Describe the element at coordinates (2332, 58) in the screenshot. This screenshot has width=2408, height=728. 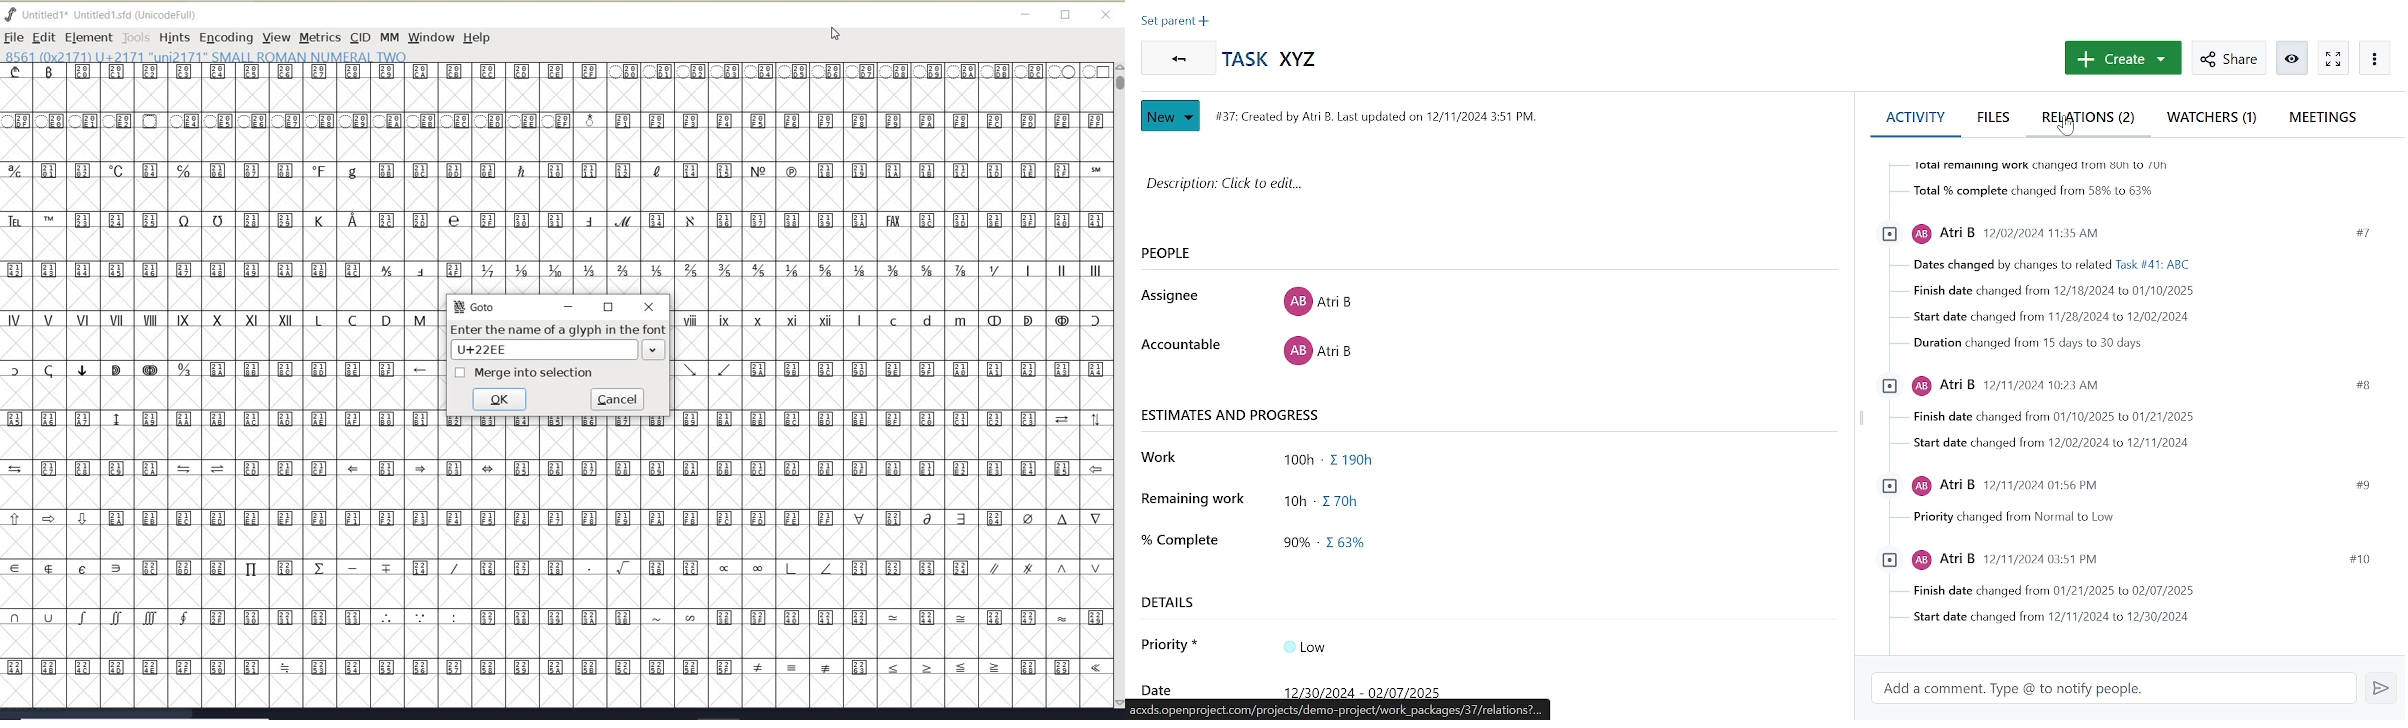
I see `watch work package` at that location.